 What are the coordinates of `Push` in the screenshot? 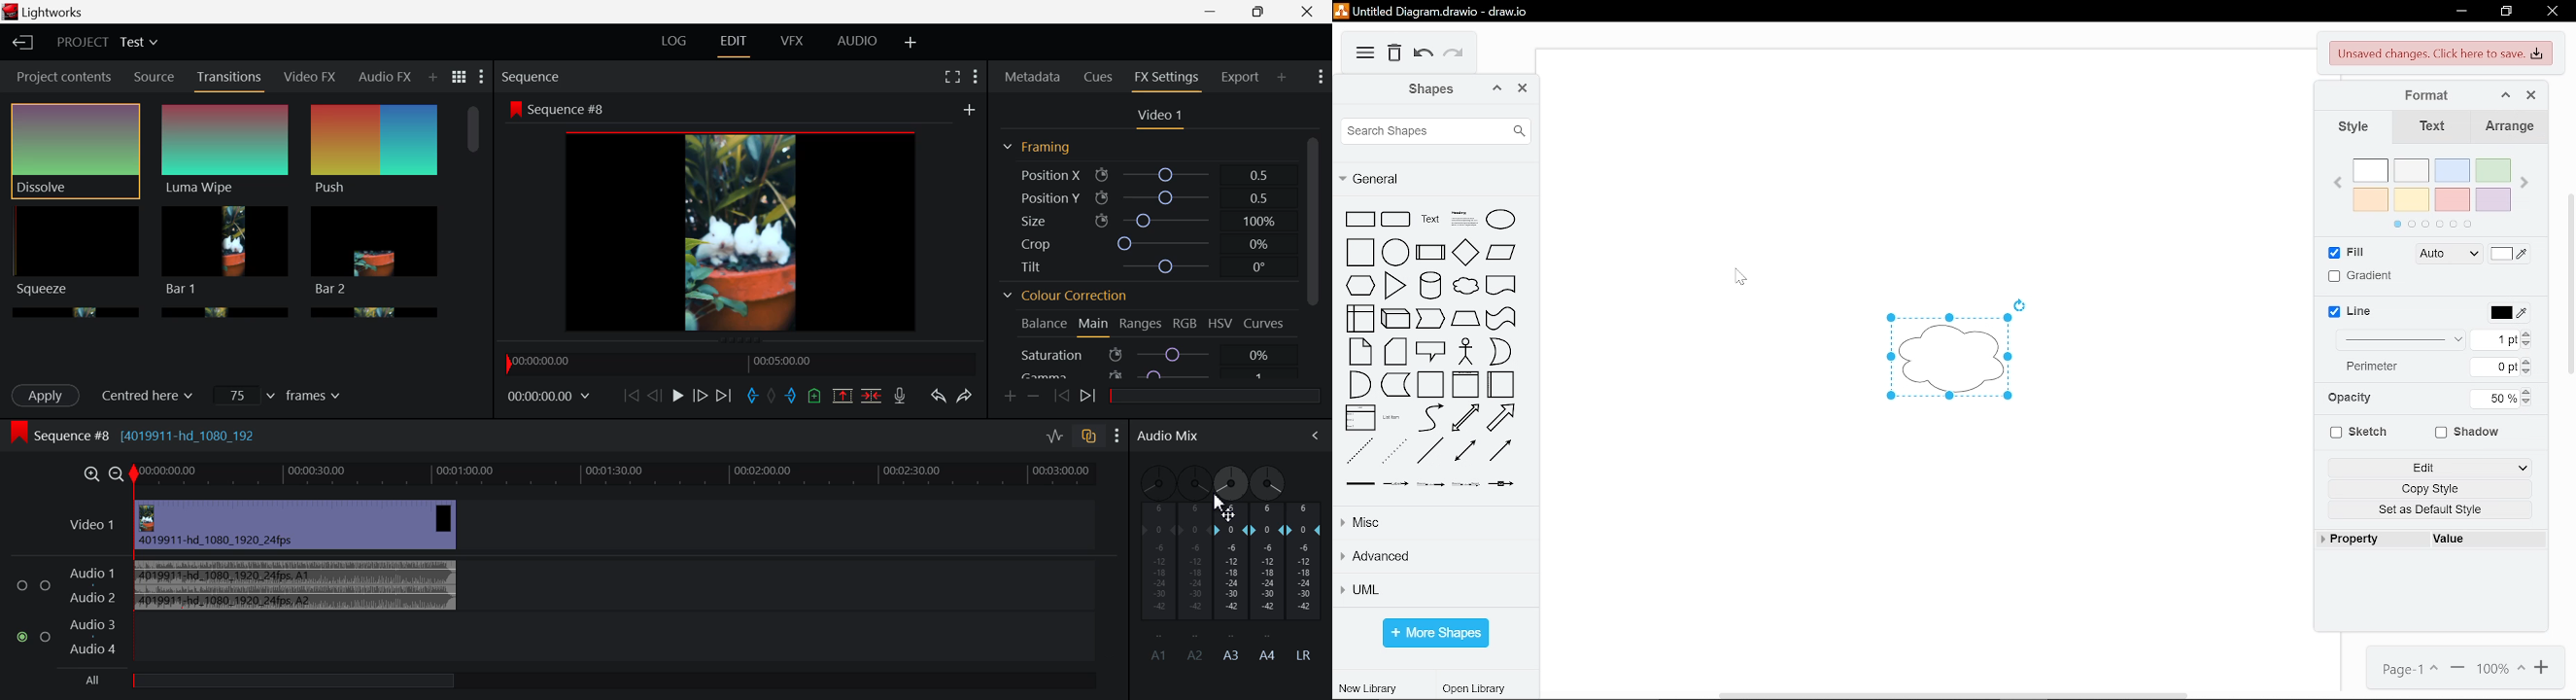 It's located at (375, 151).